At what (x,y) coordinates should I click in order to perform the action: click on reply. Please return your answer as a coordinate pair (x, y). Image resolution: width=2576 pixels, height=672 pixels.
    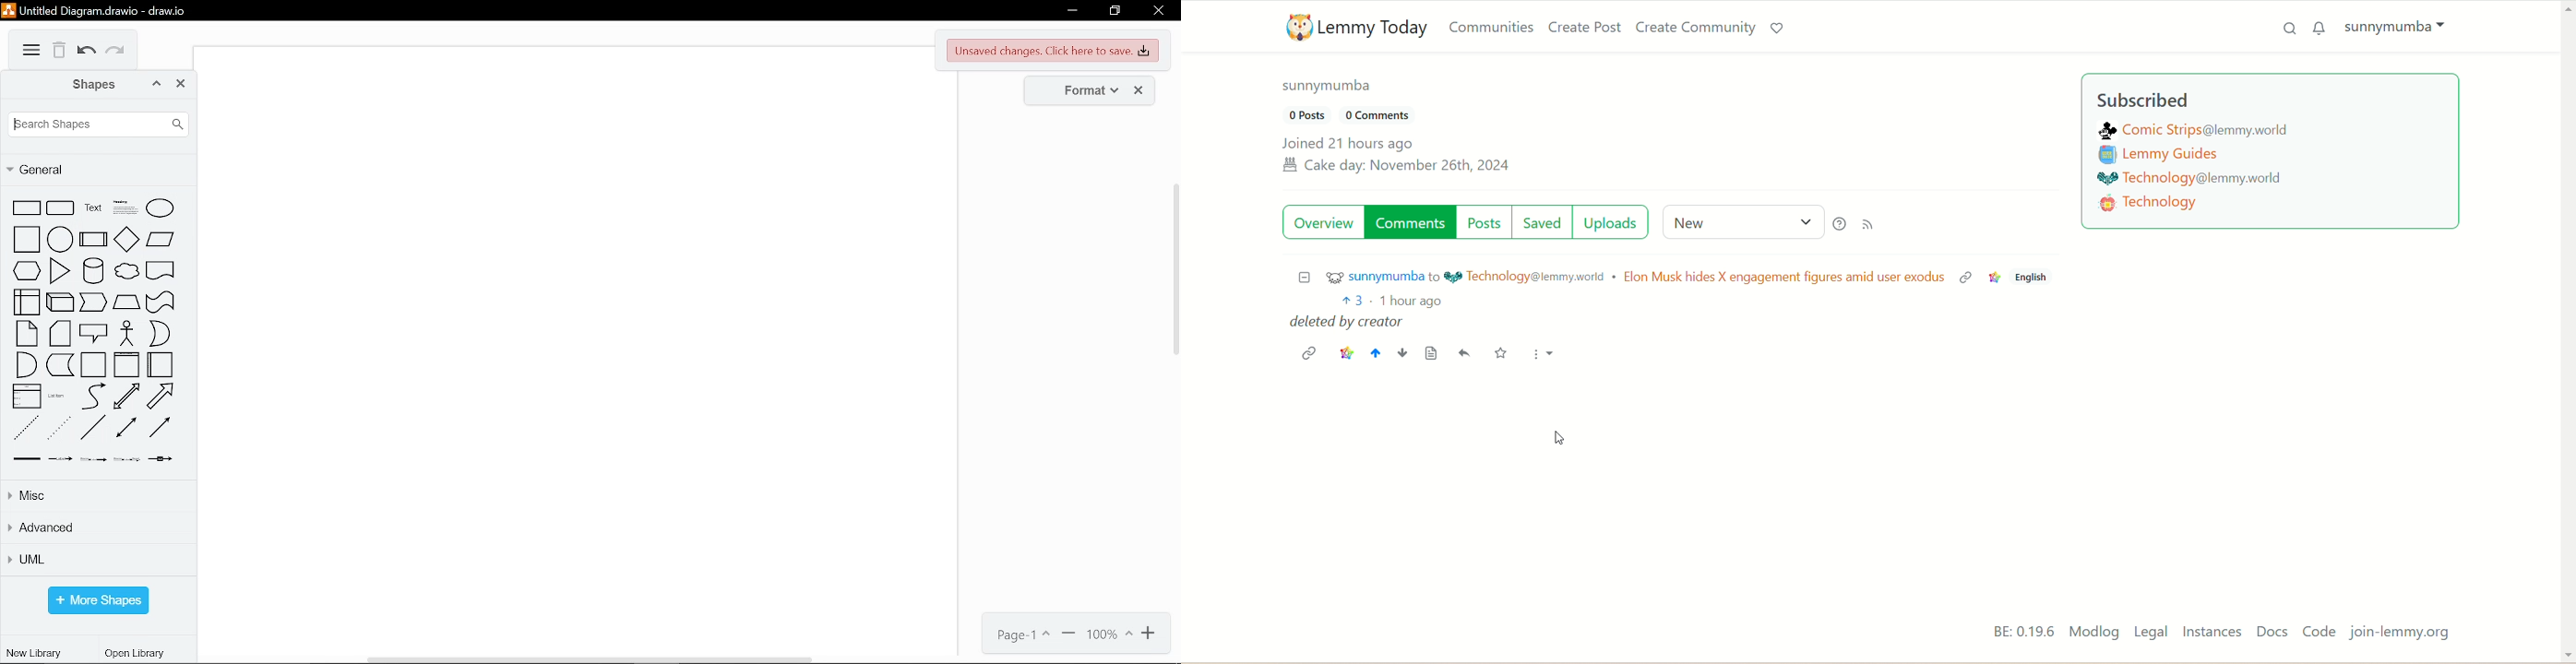
    Looking at the image, I should click on (1466, 352).